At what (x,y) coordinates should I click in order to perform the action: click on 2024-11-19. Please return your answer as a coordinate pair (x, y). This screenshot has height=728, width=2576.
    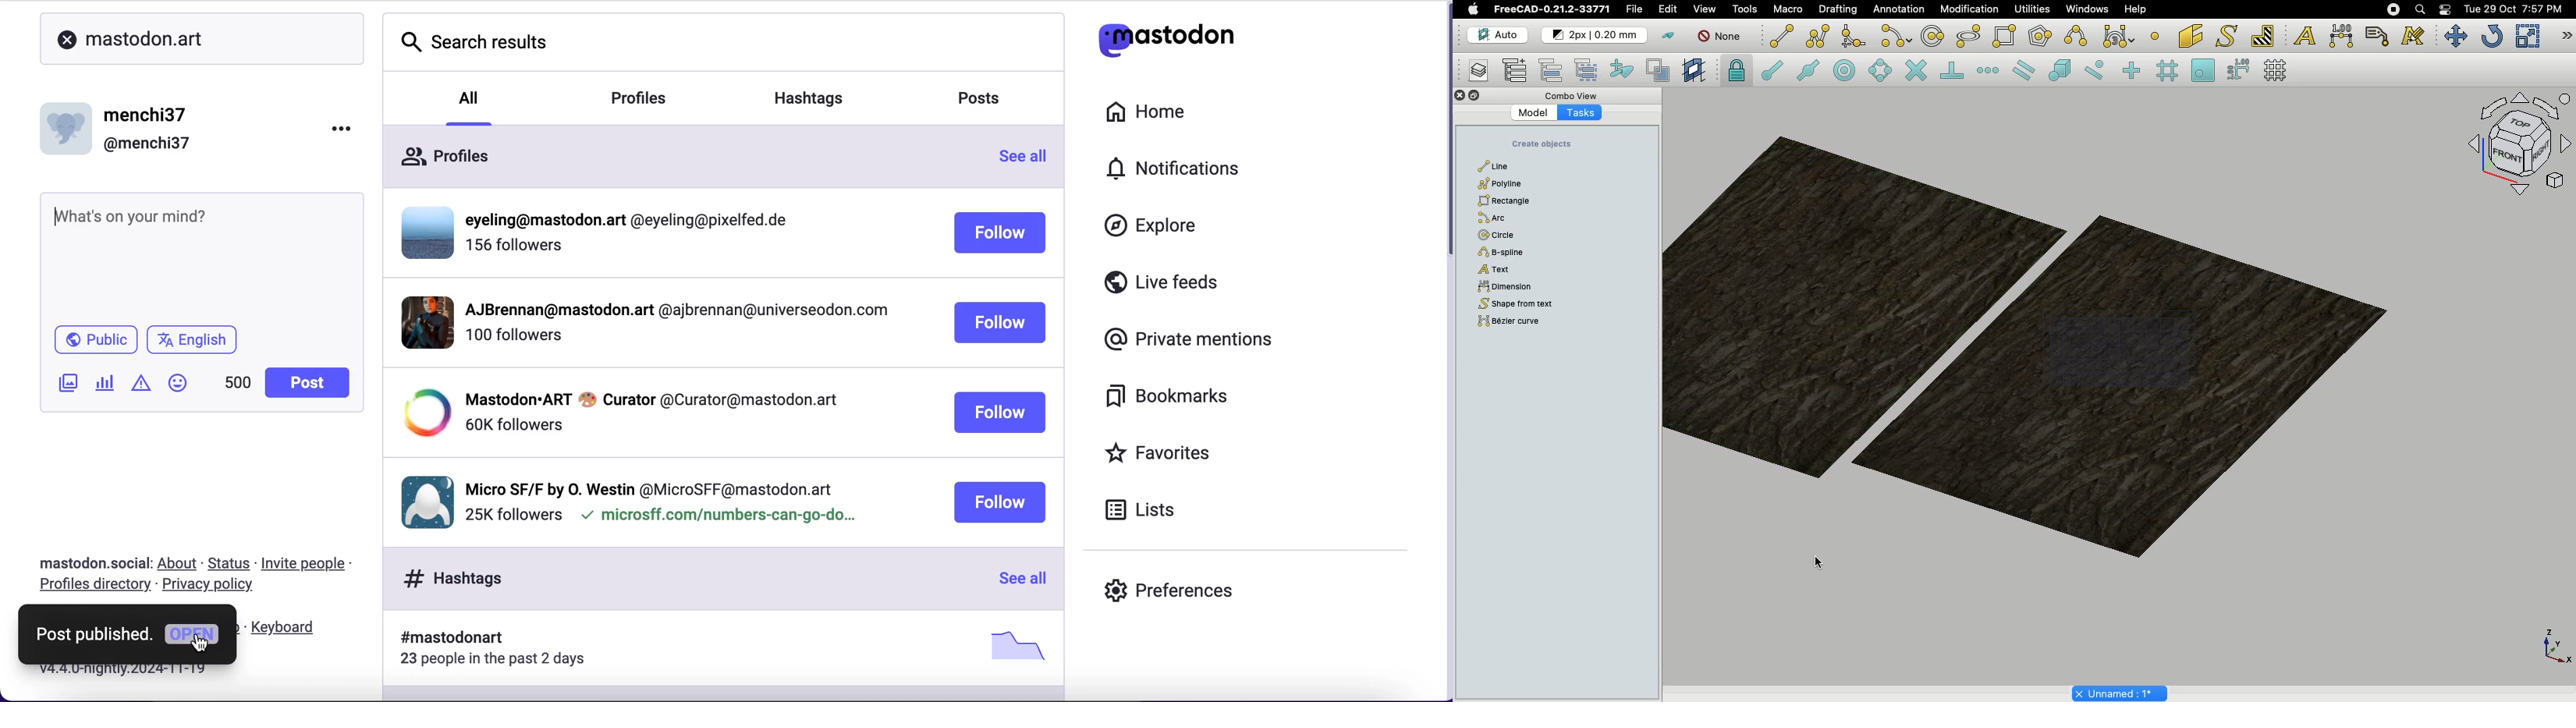
    Looking at the image, I should click on (141, 672).